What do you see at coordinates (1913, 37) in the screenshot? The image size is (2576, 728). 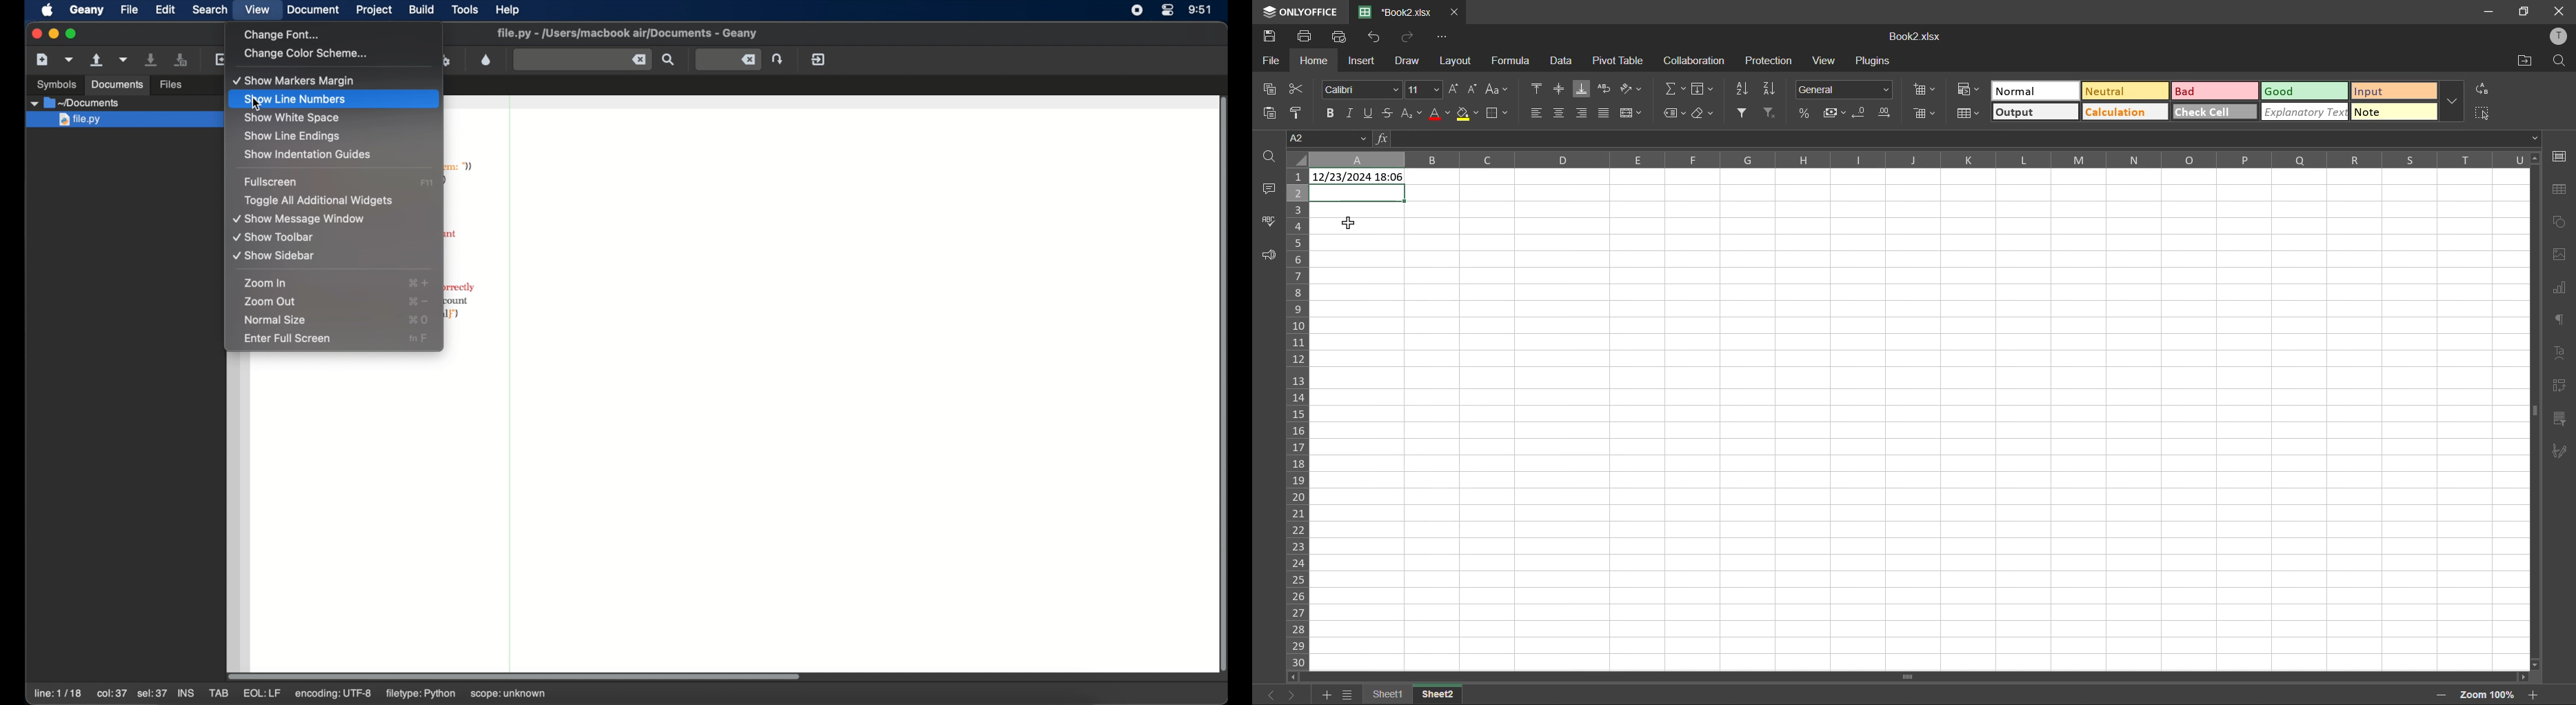 I see `book2.xlsx` at bounding box center [1913, 37].